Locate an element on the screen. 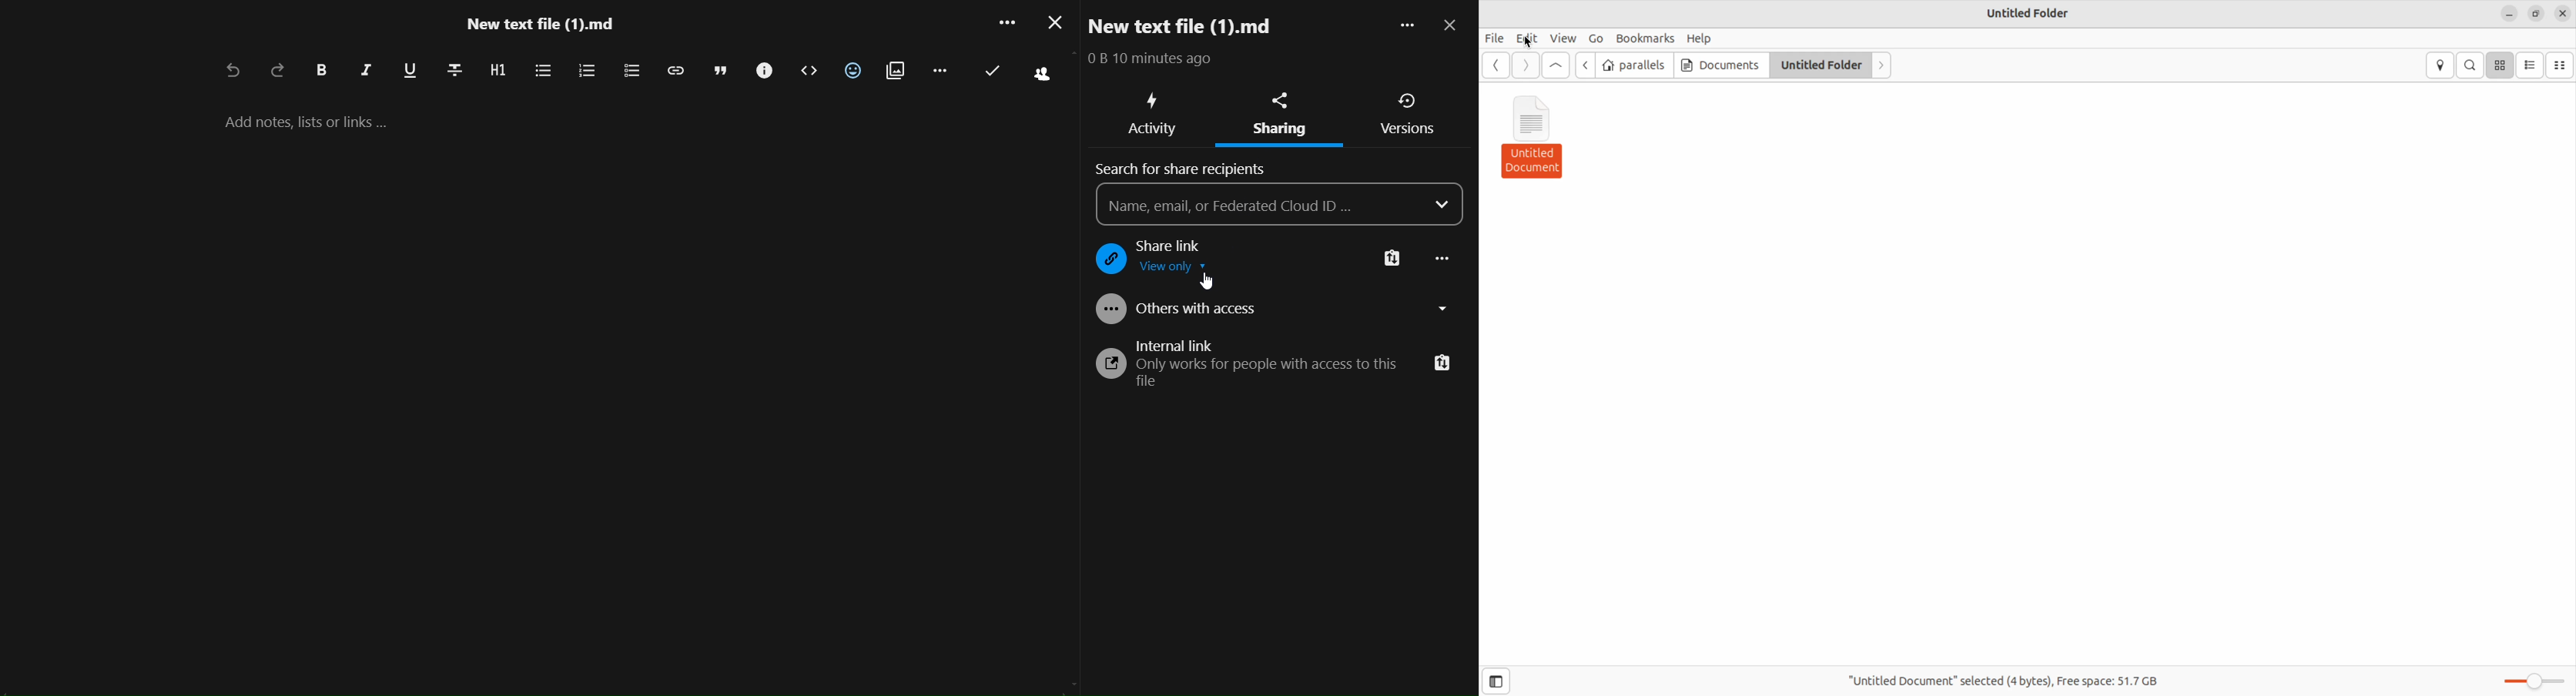 Image resolution: width=2576 pixels, height=700 pixels. more is located at coordinates (1445, 260).